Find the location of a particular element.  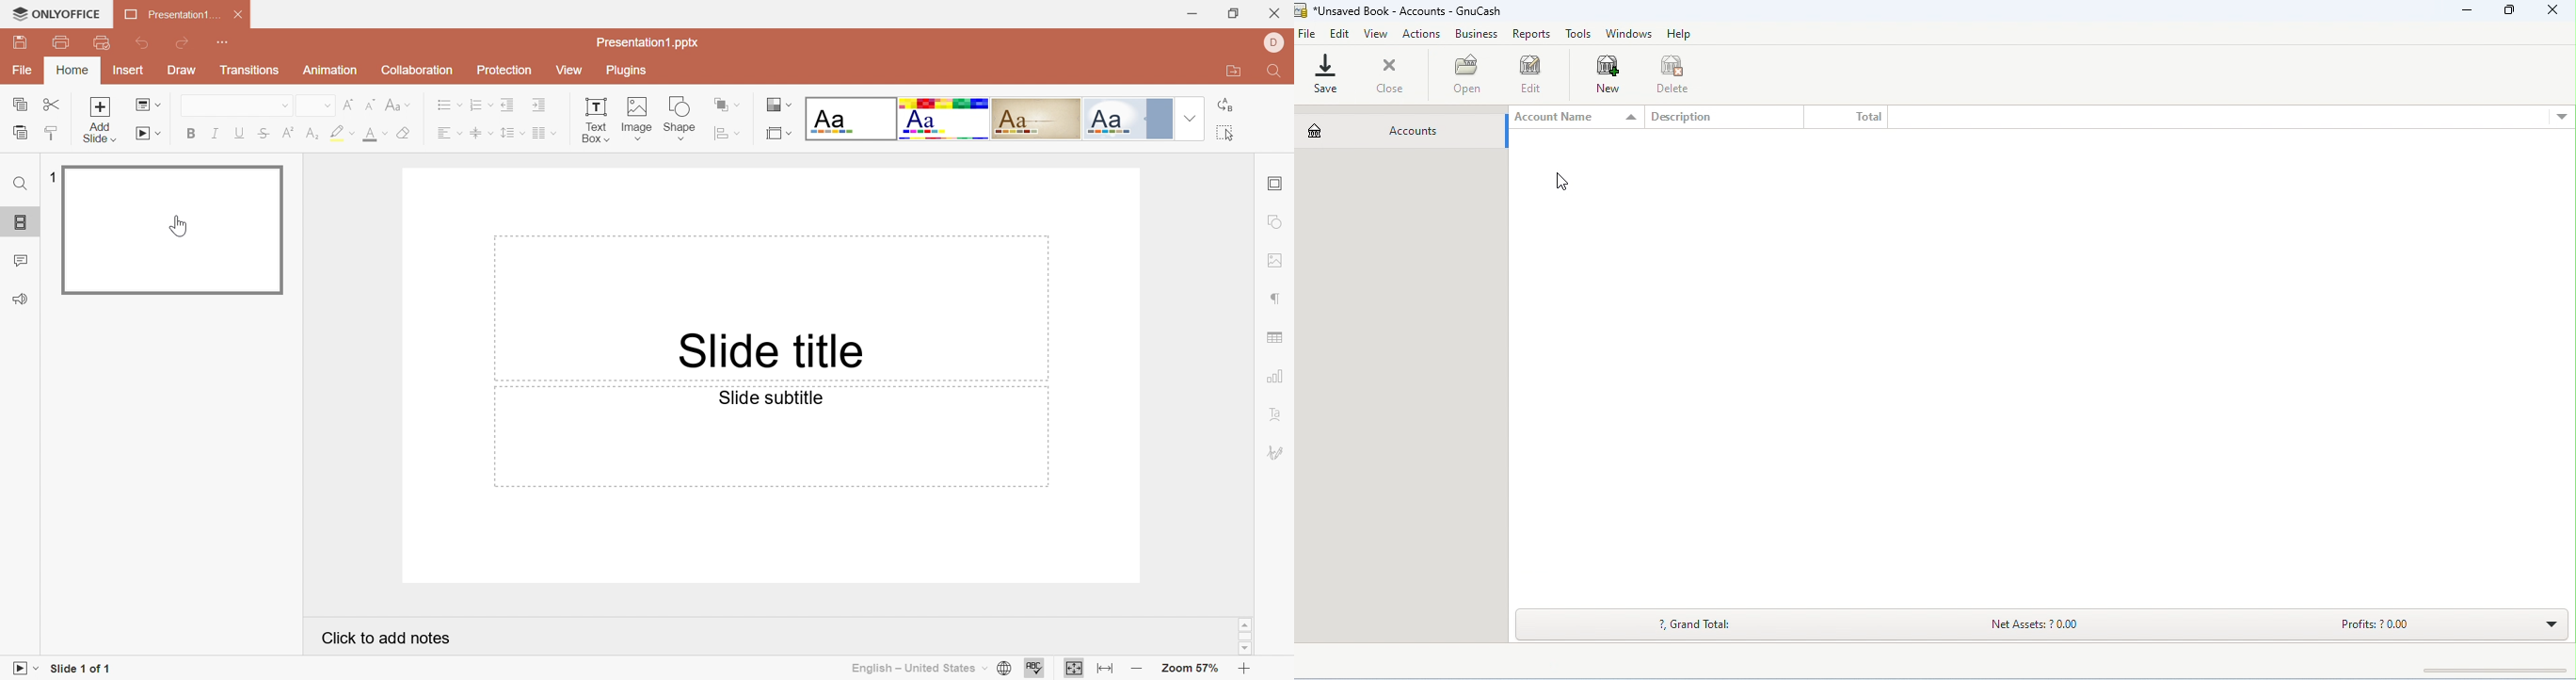

Signature settings is located at coordinates (1277, 450).